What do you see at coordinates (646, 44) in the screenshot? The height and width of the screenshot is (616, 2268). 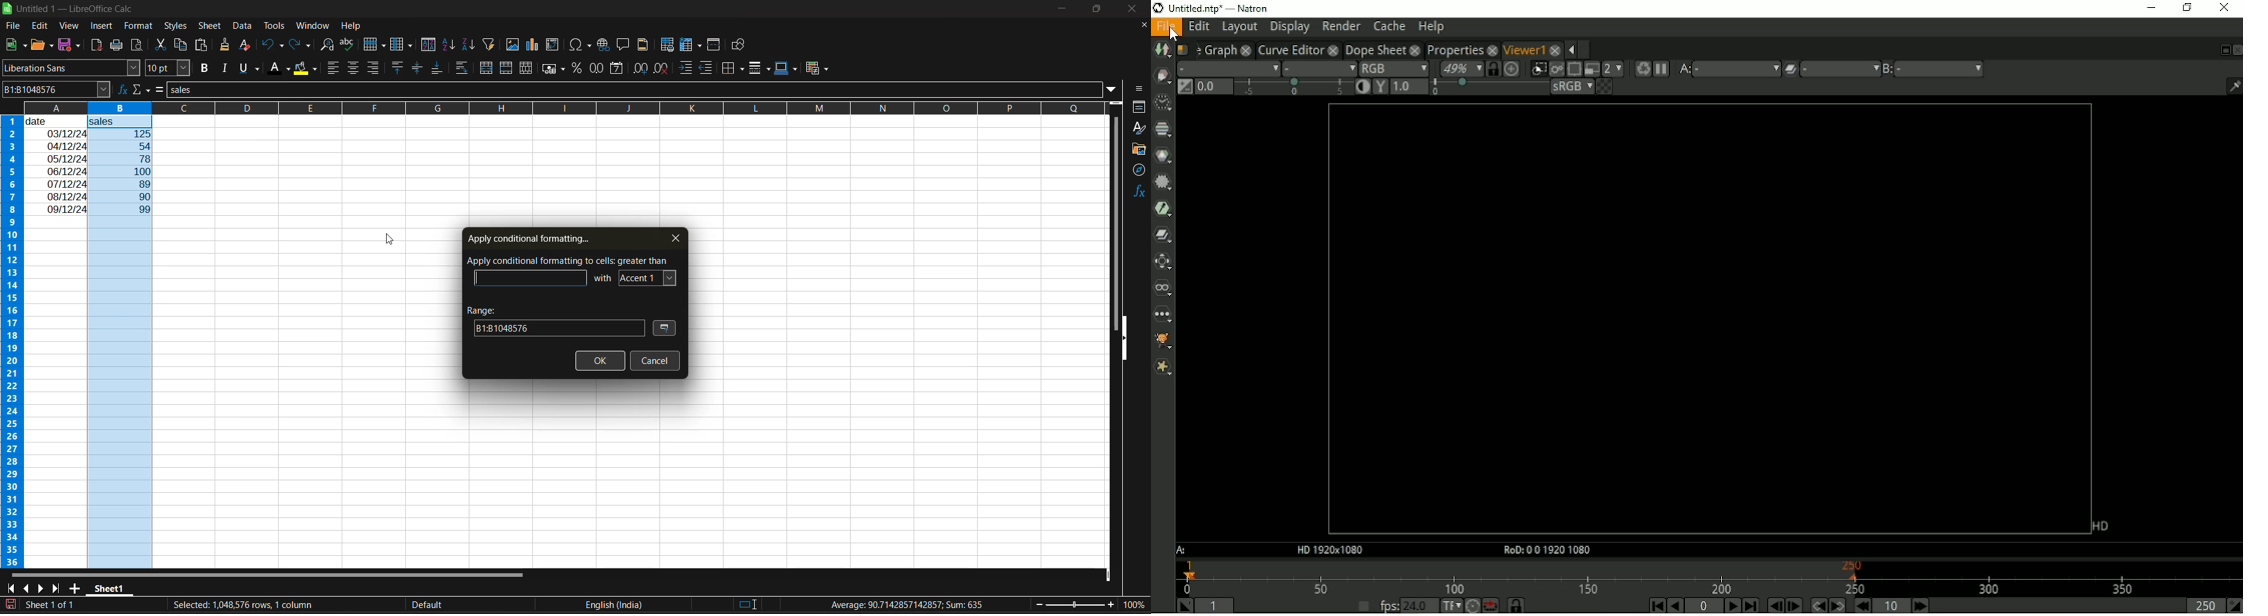 I see `headers and footers` at bounding box center [646, 44].